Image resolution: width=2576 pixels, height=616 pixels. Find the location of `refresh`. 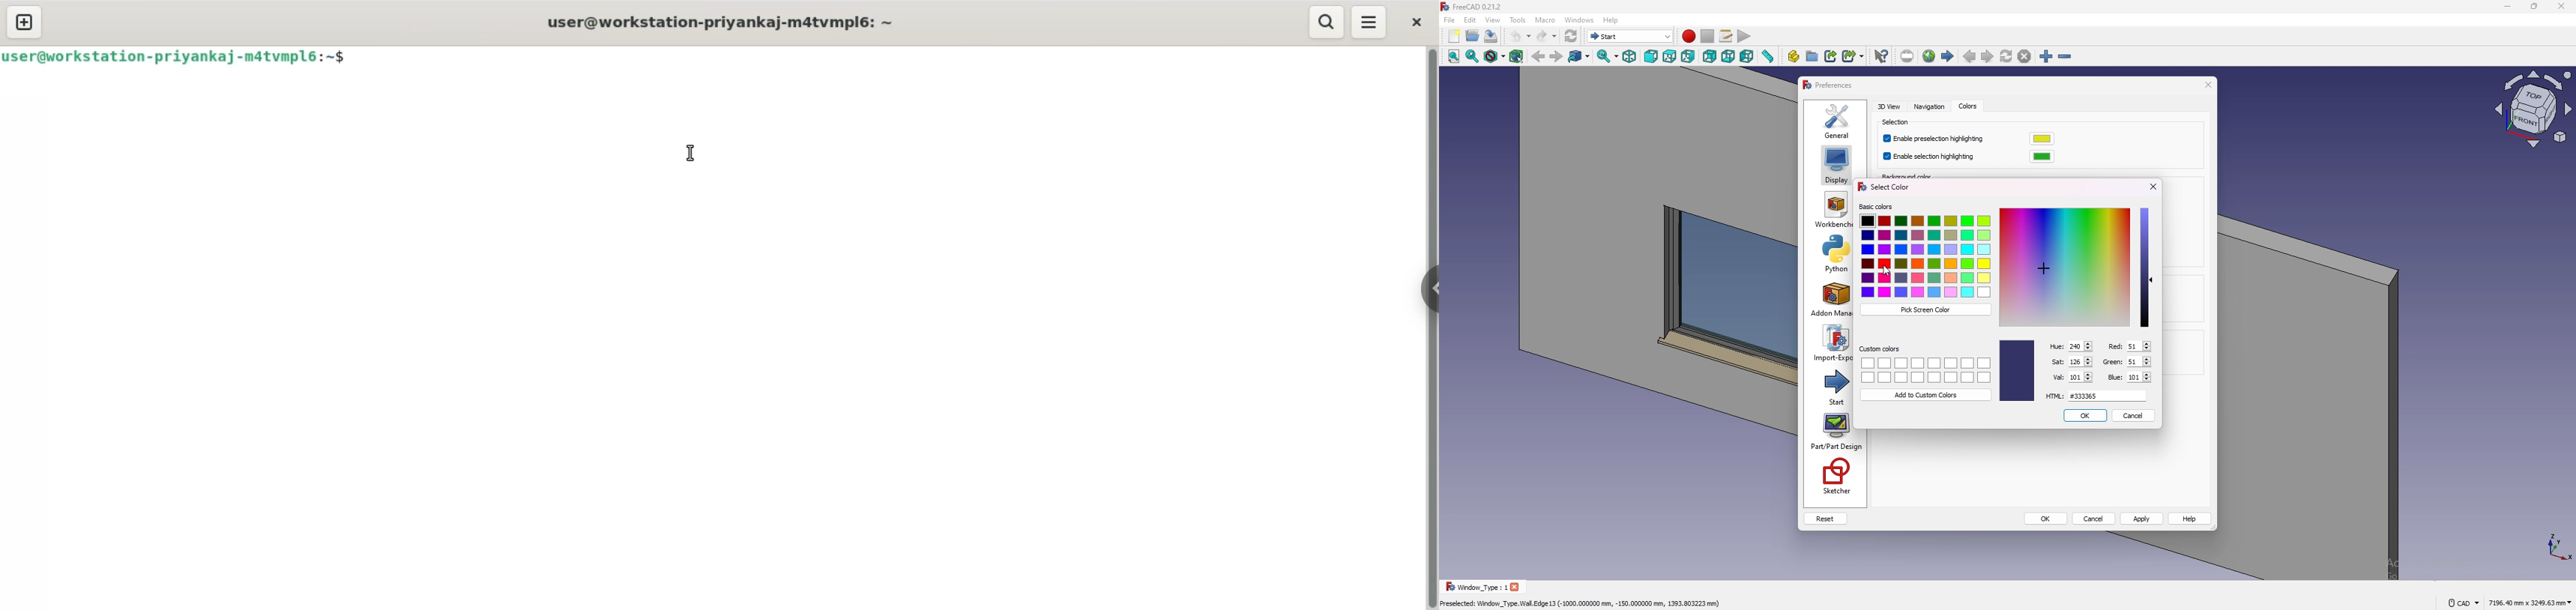

refresh is located at coordinates (1571, 36).